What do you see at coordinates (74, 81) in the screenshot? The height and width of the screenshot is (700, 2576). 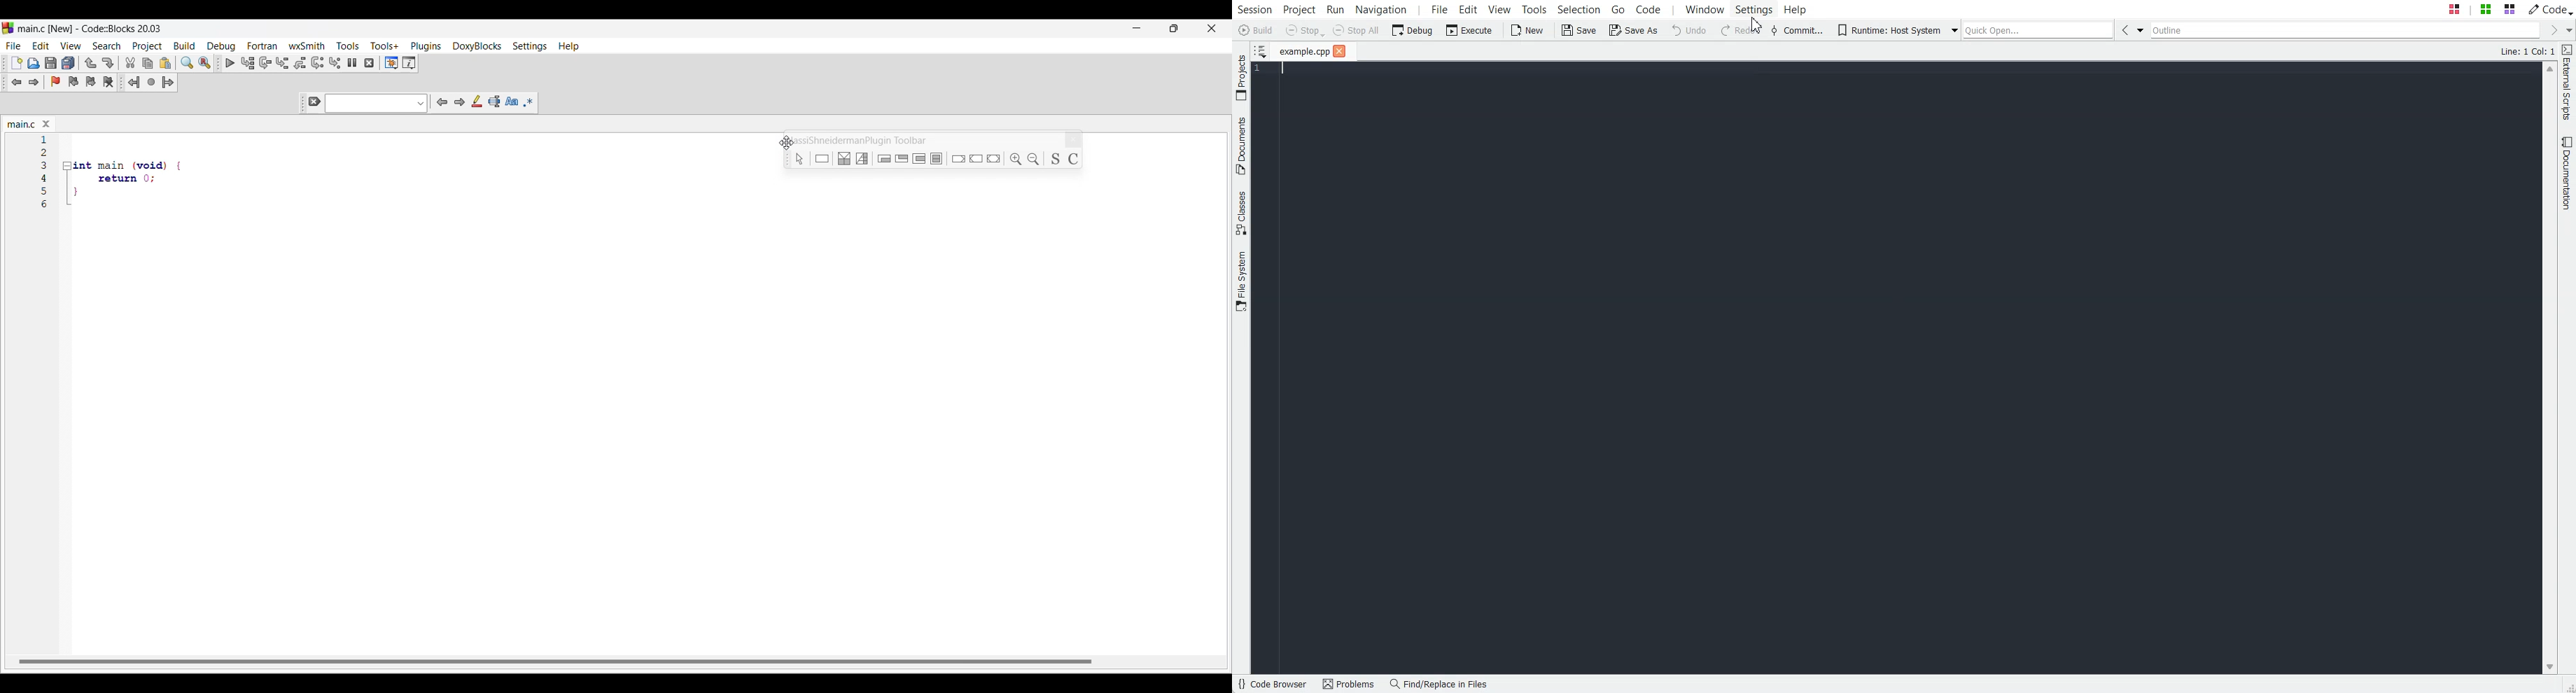 I see `Previous bookmark` at bounding box center [74, 81].